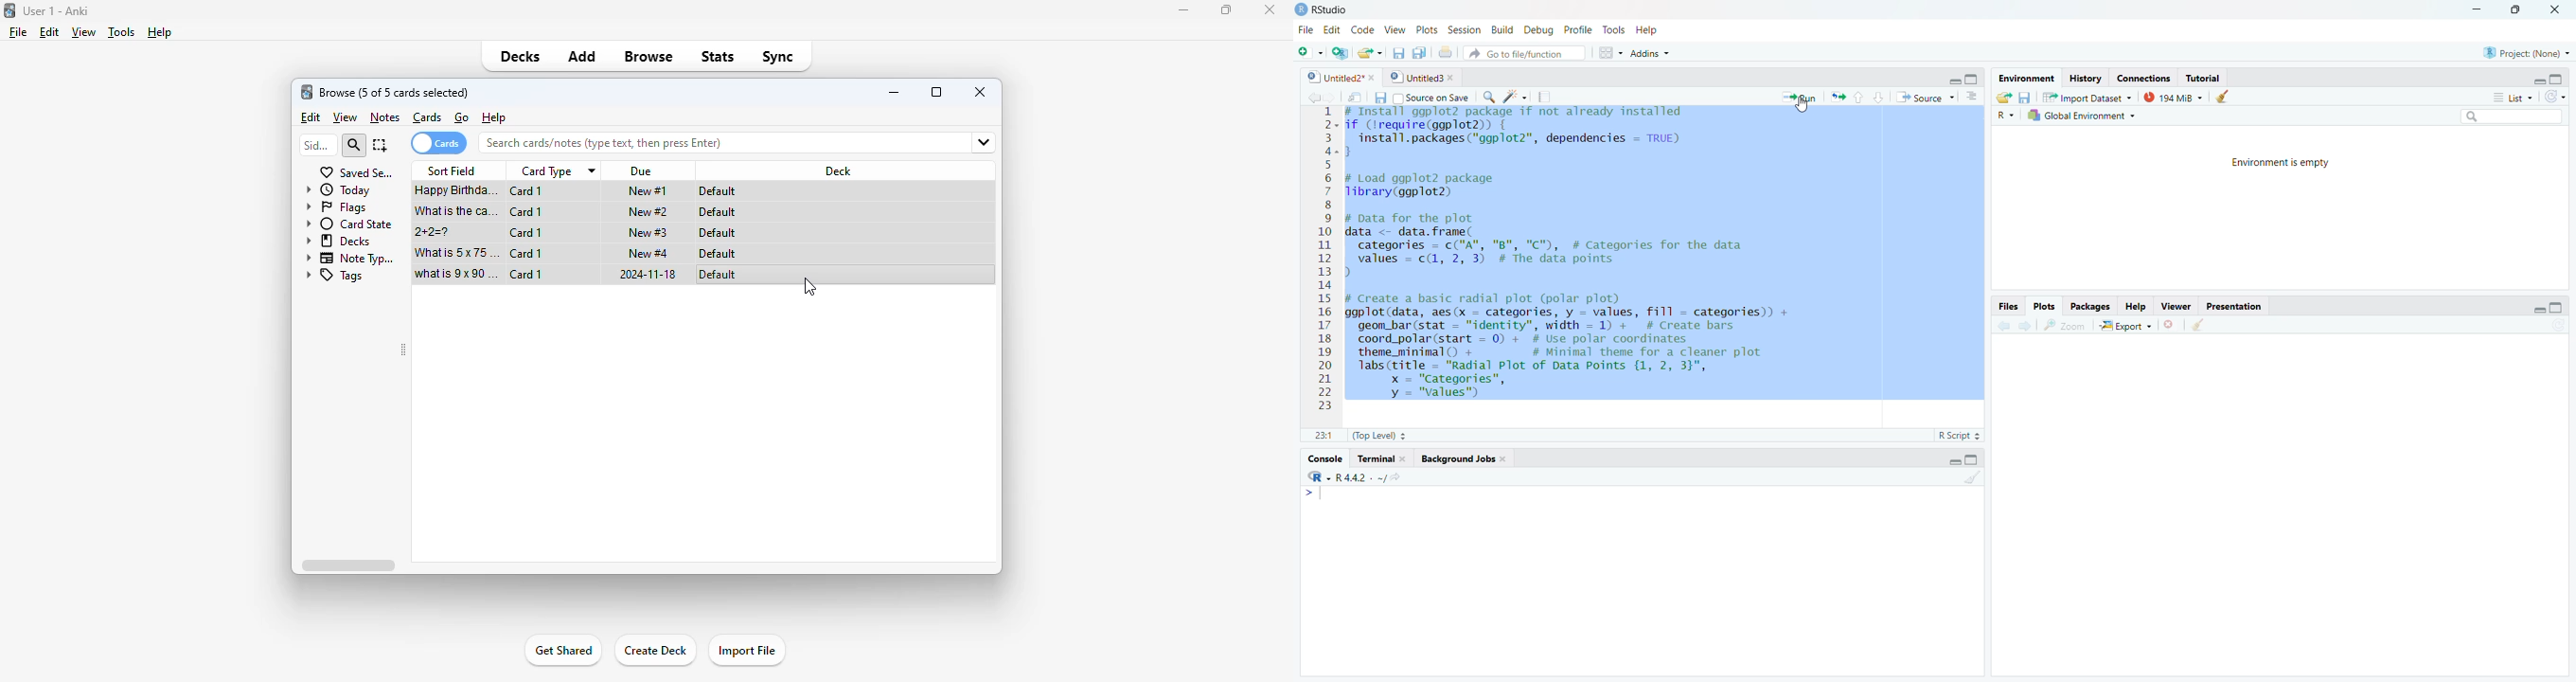 Image resolution: width=2576 pixels, height=700 pixels. I want to click on new file, so click(1311, 51).